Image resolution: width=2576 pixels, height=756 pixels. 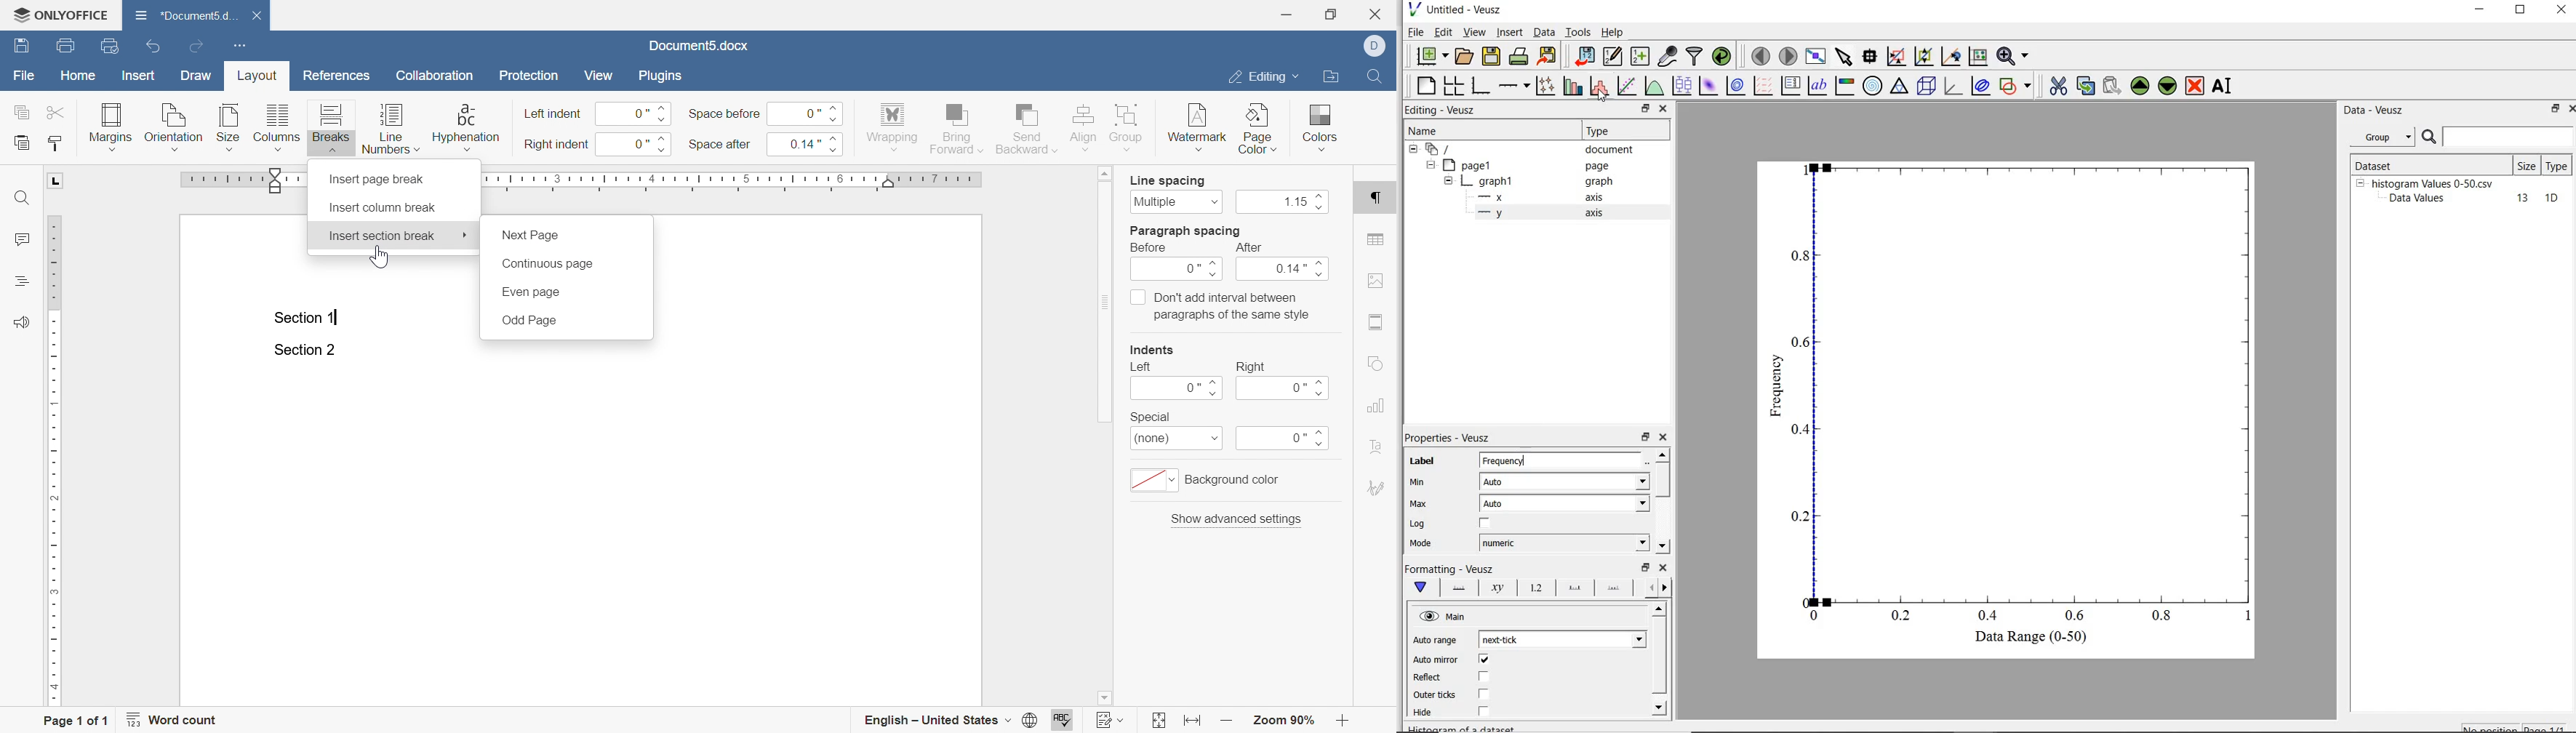 What do you see at coordinates (530, 76) in the screenshot?
I see `protection` at bounding box center [530, 76].